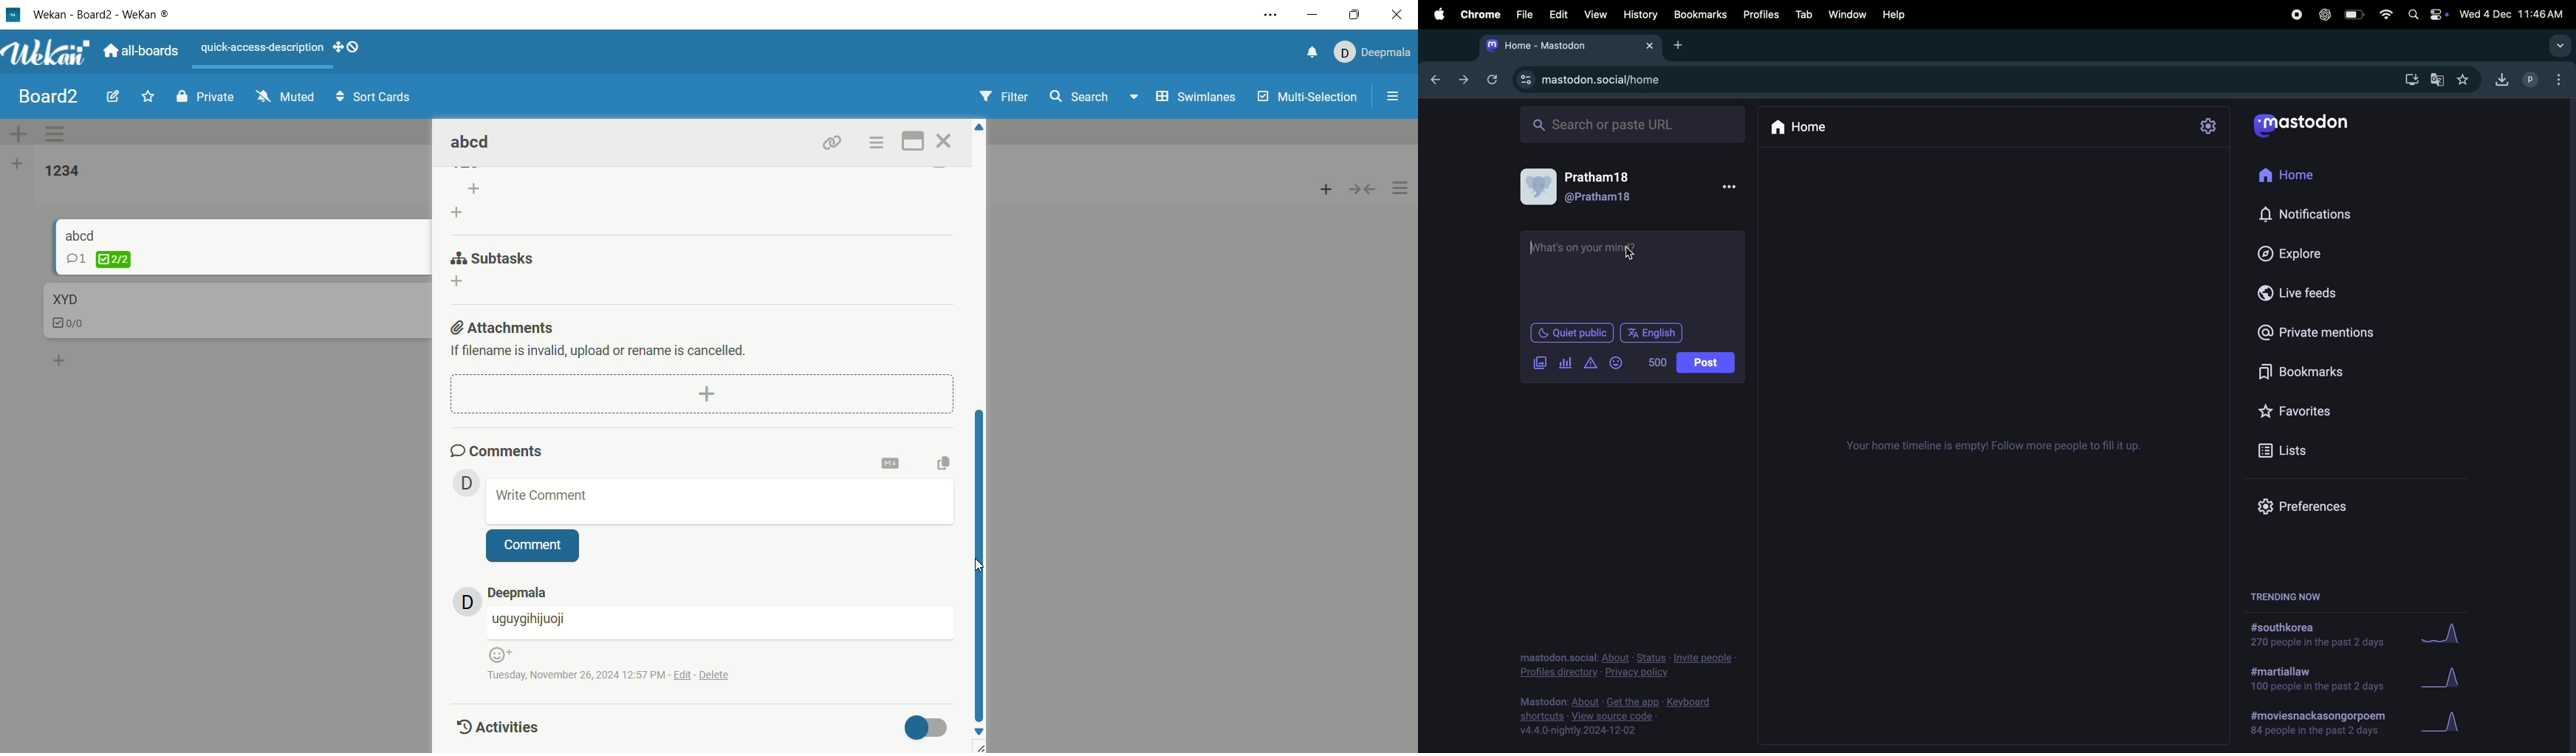  Describe the element at coordinates (504, 325) in the screenshot. I see `attachments` at that location.